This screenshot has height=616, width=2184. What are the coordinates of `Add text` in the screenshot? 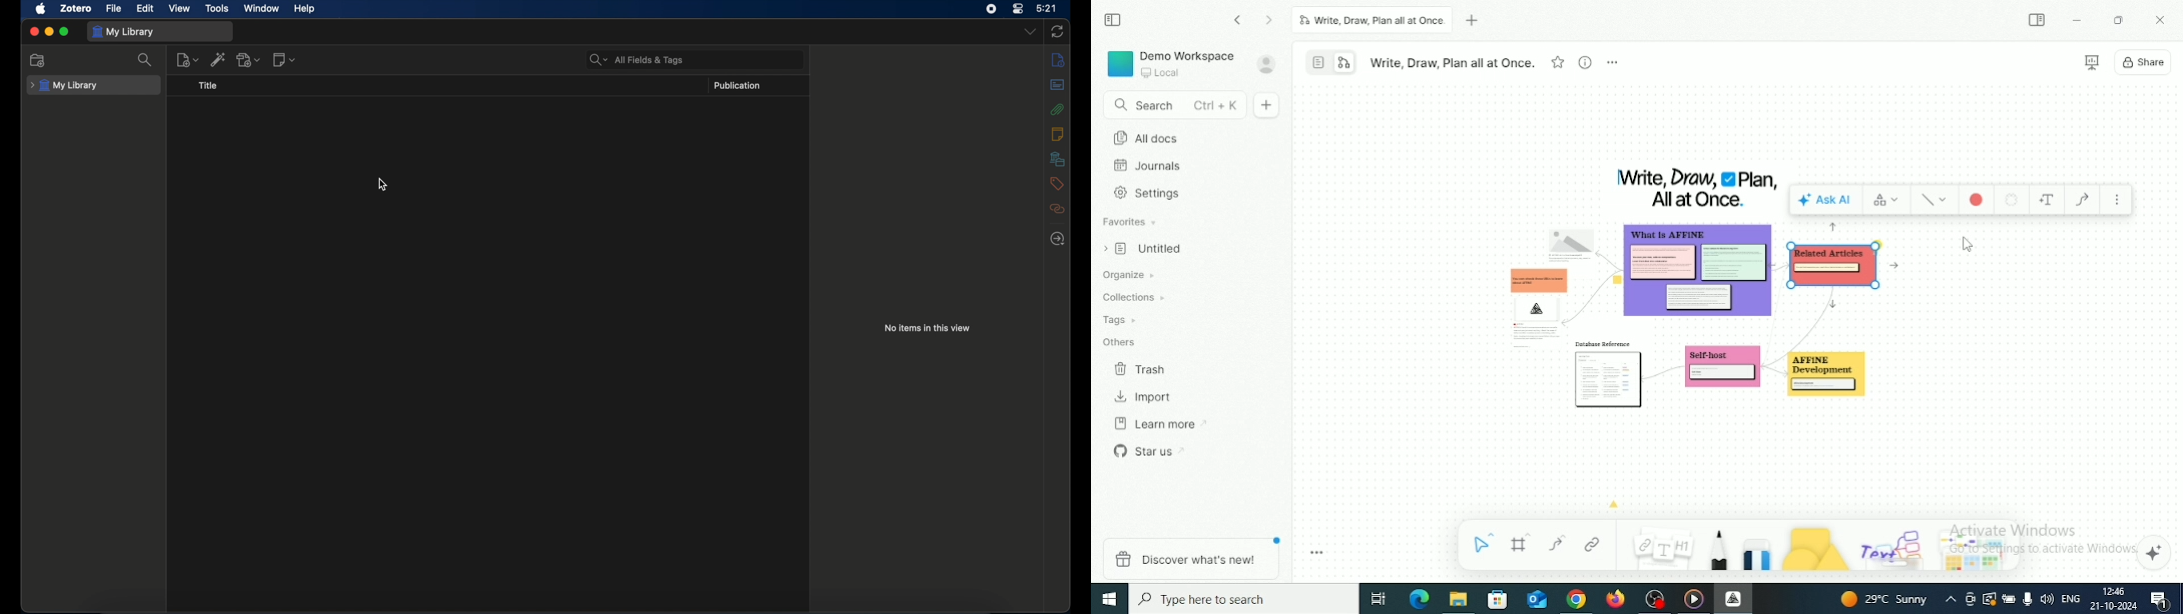 It's located at (2047, 200).